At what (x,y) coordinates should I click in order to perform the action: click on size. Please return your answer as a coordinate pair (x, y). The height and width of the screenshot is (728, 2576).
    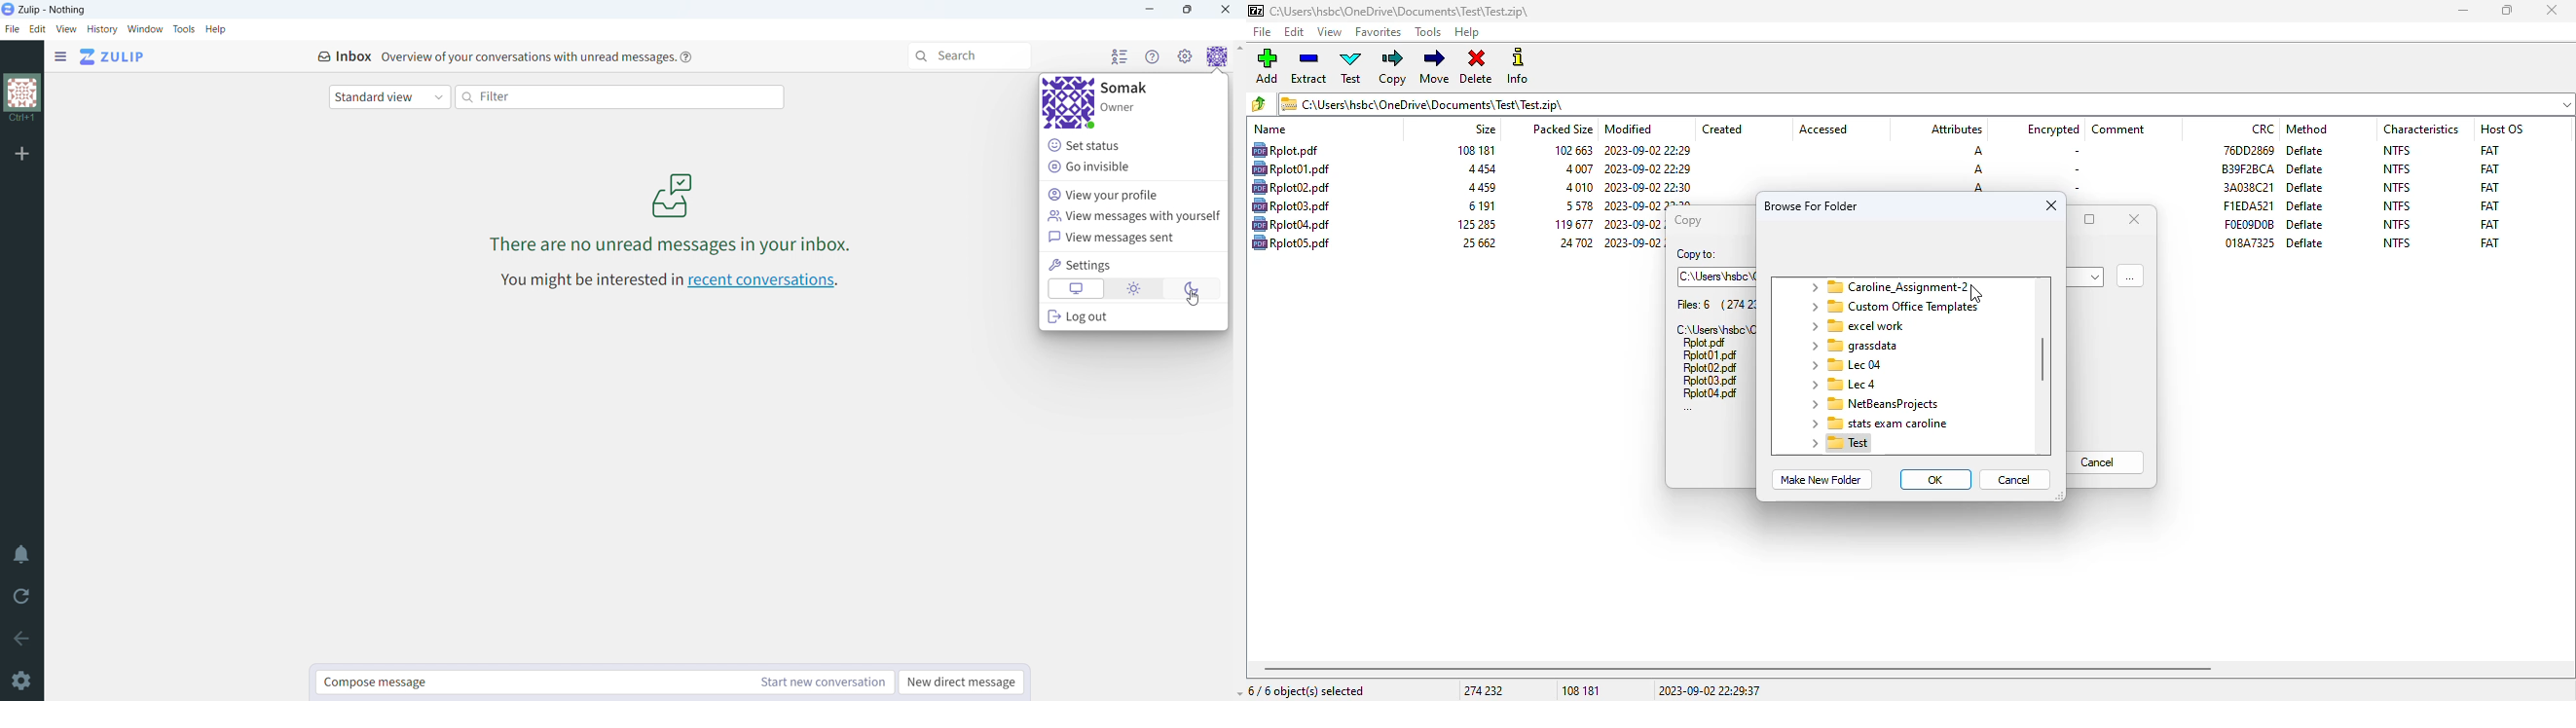
    Looking at the image, I should click on (1479, 169).